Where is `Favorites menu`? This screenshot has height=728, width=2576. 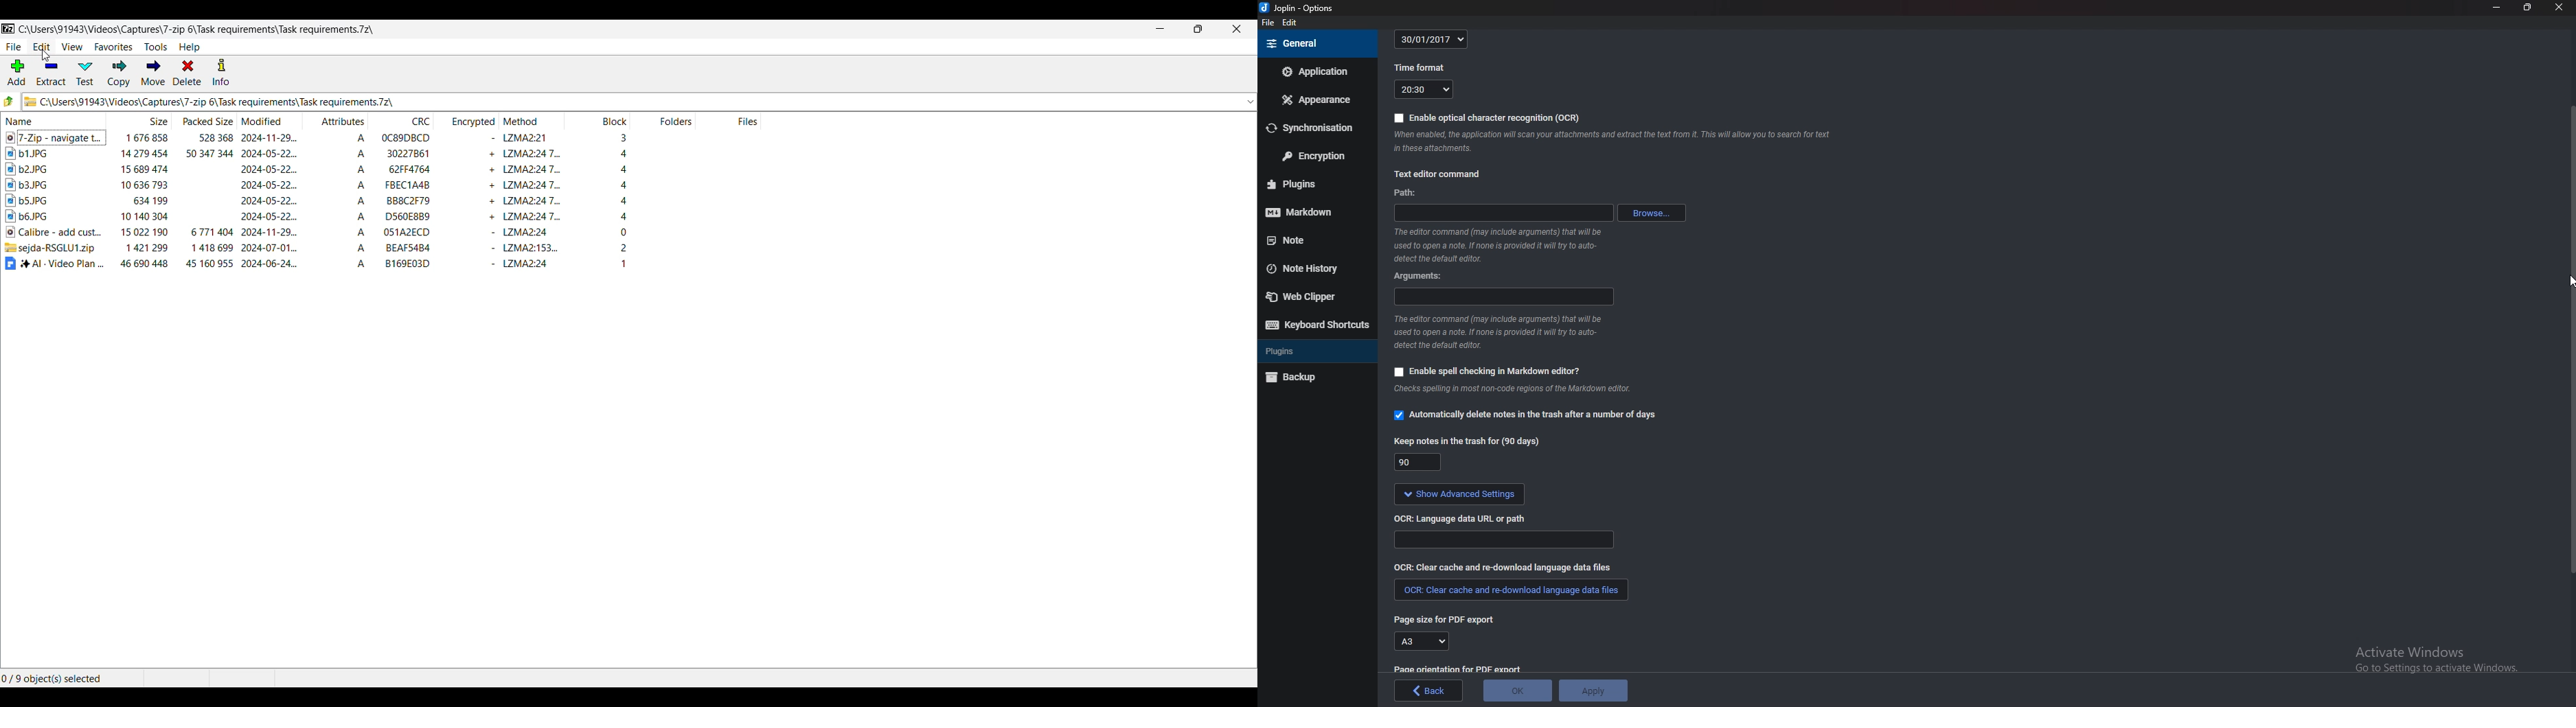
Favorites menu is located at coordinates (113, 47).